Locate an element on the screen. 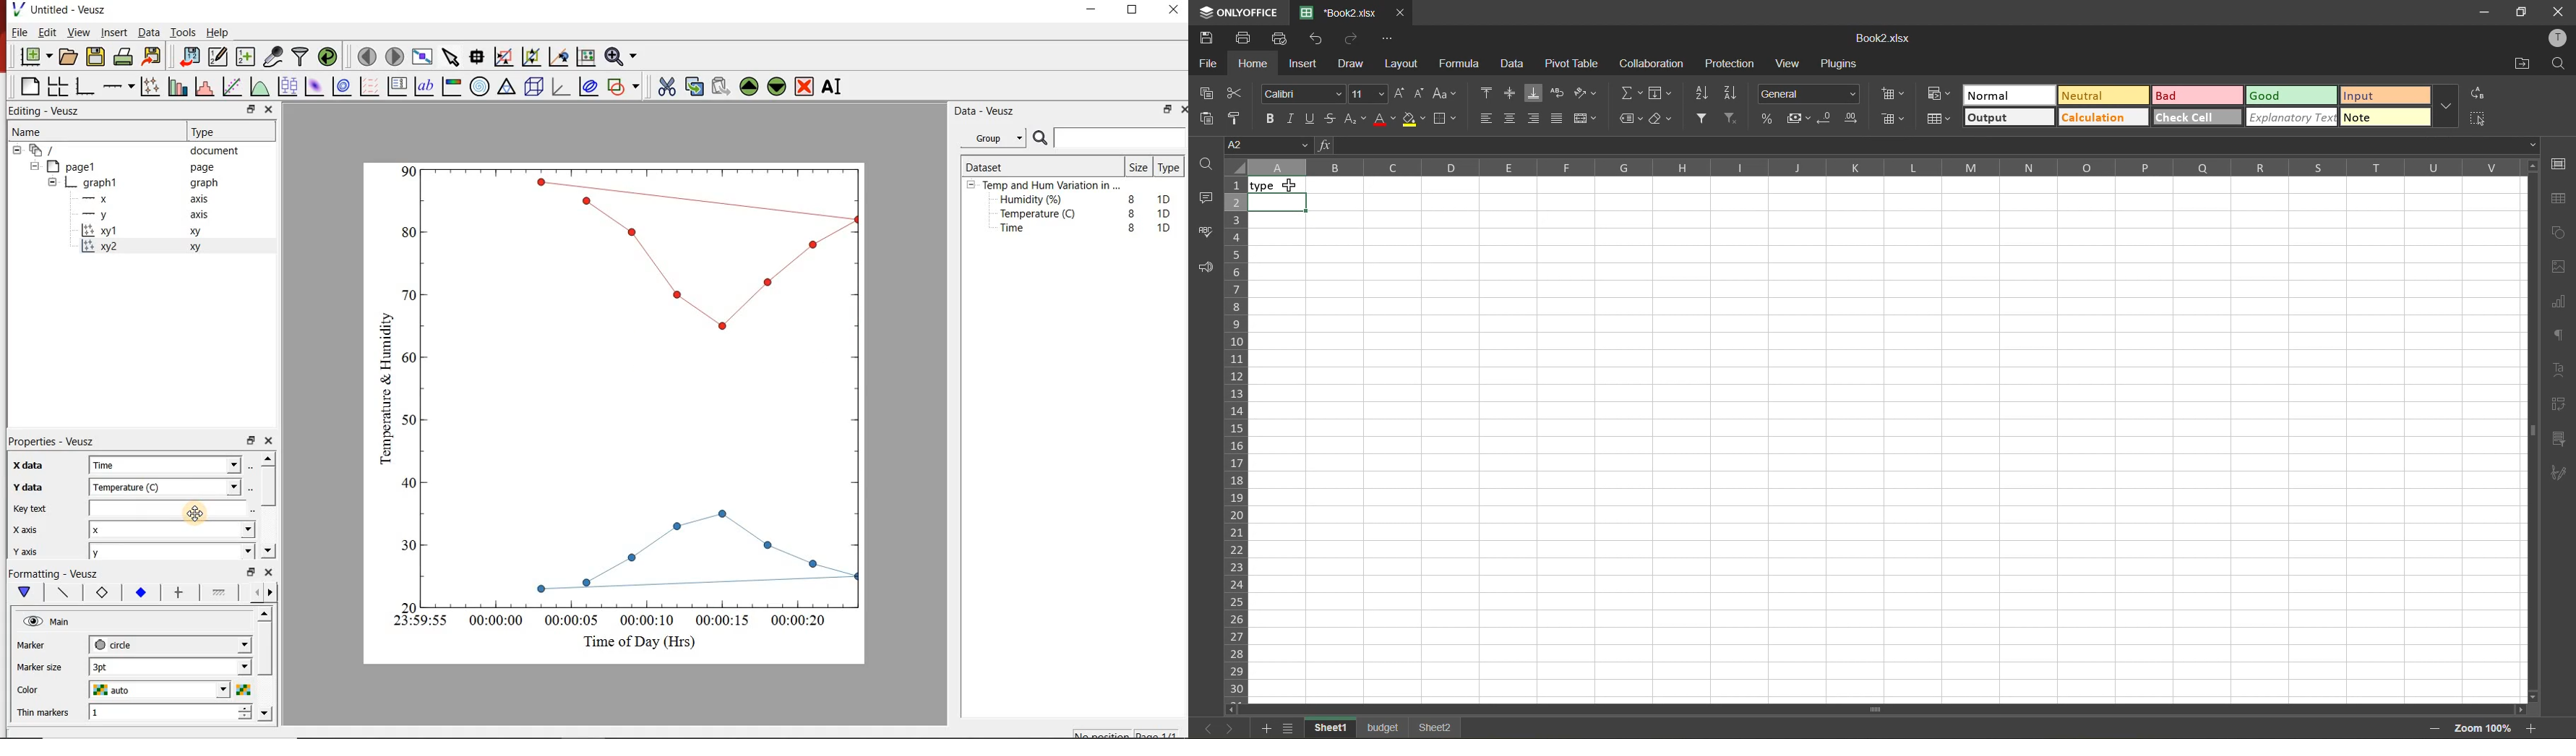  main formatting is located at coordinates (25, 593).